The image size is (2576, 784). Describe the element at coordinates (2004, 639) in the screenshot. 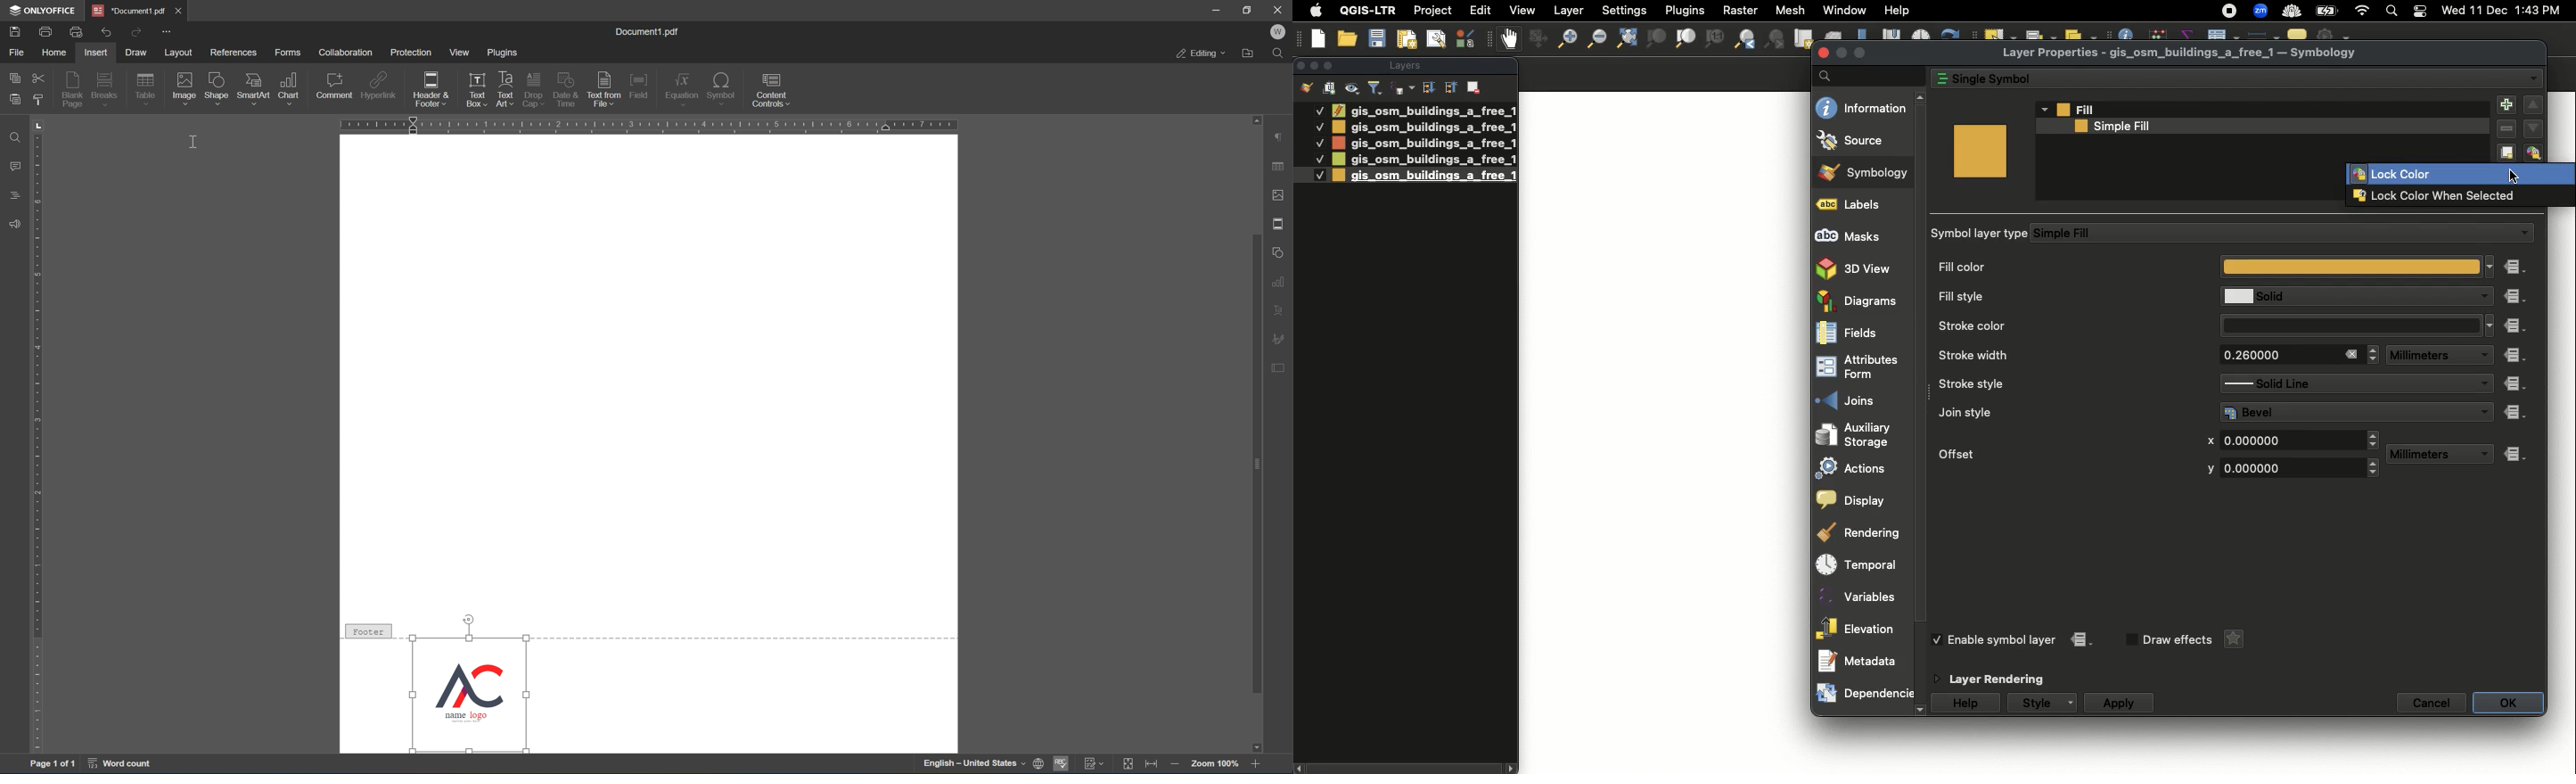

I see `Enable symbol layer` at that location.